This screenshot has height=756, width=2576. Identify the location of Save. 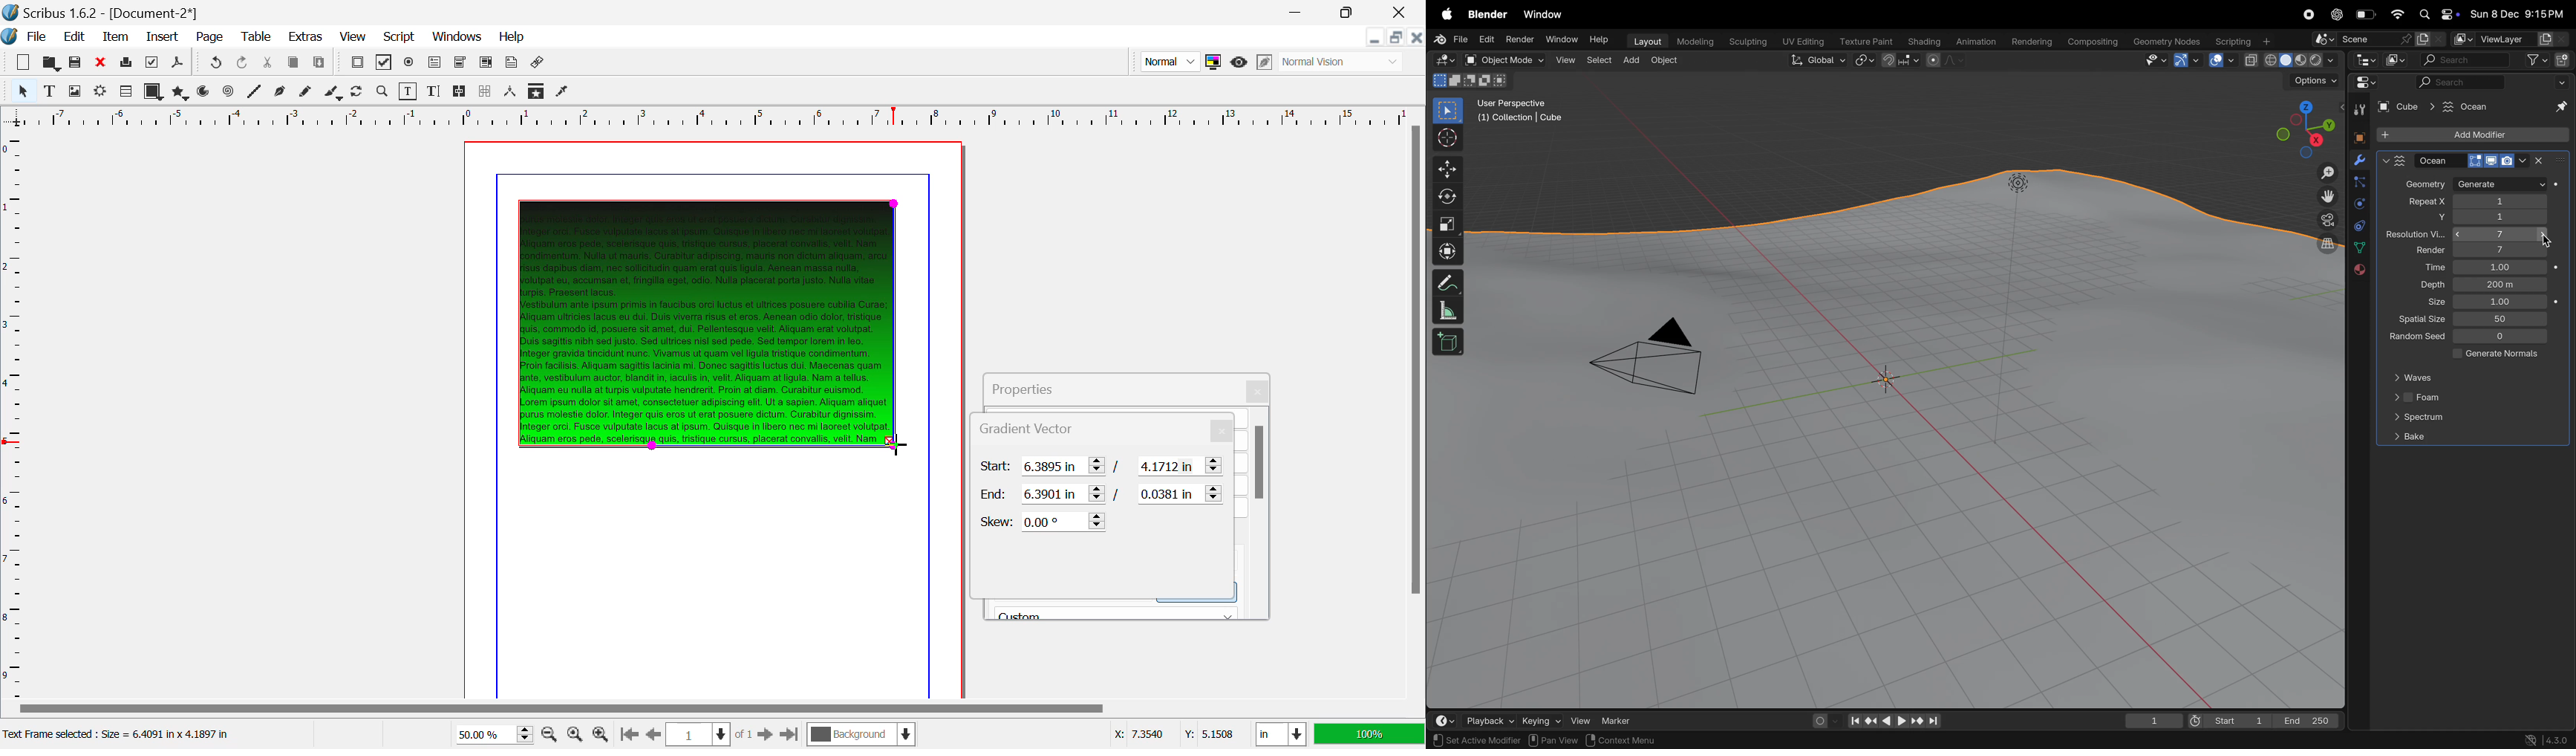
(75, 62).